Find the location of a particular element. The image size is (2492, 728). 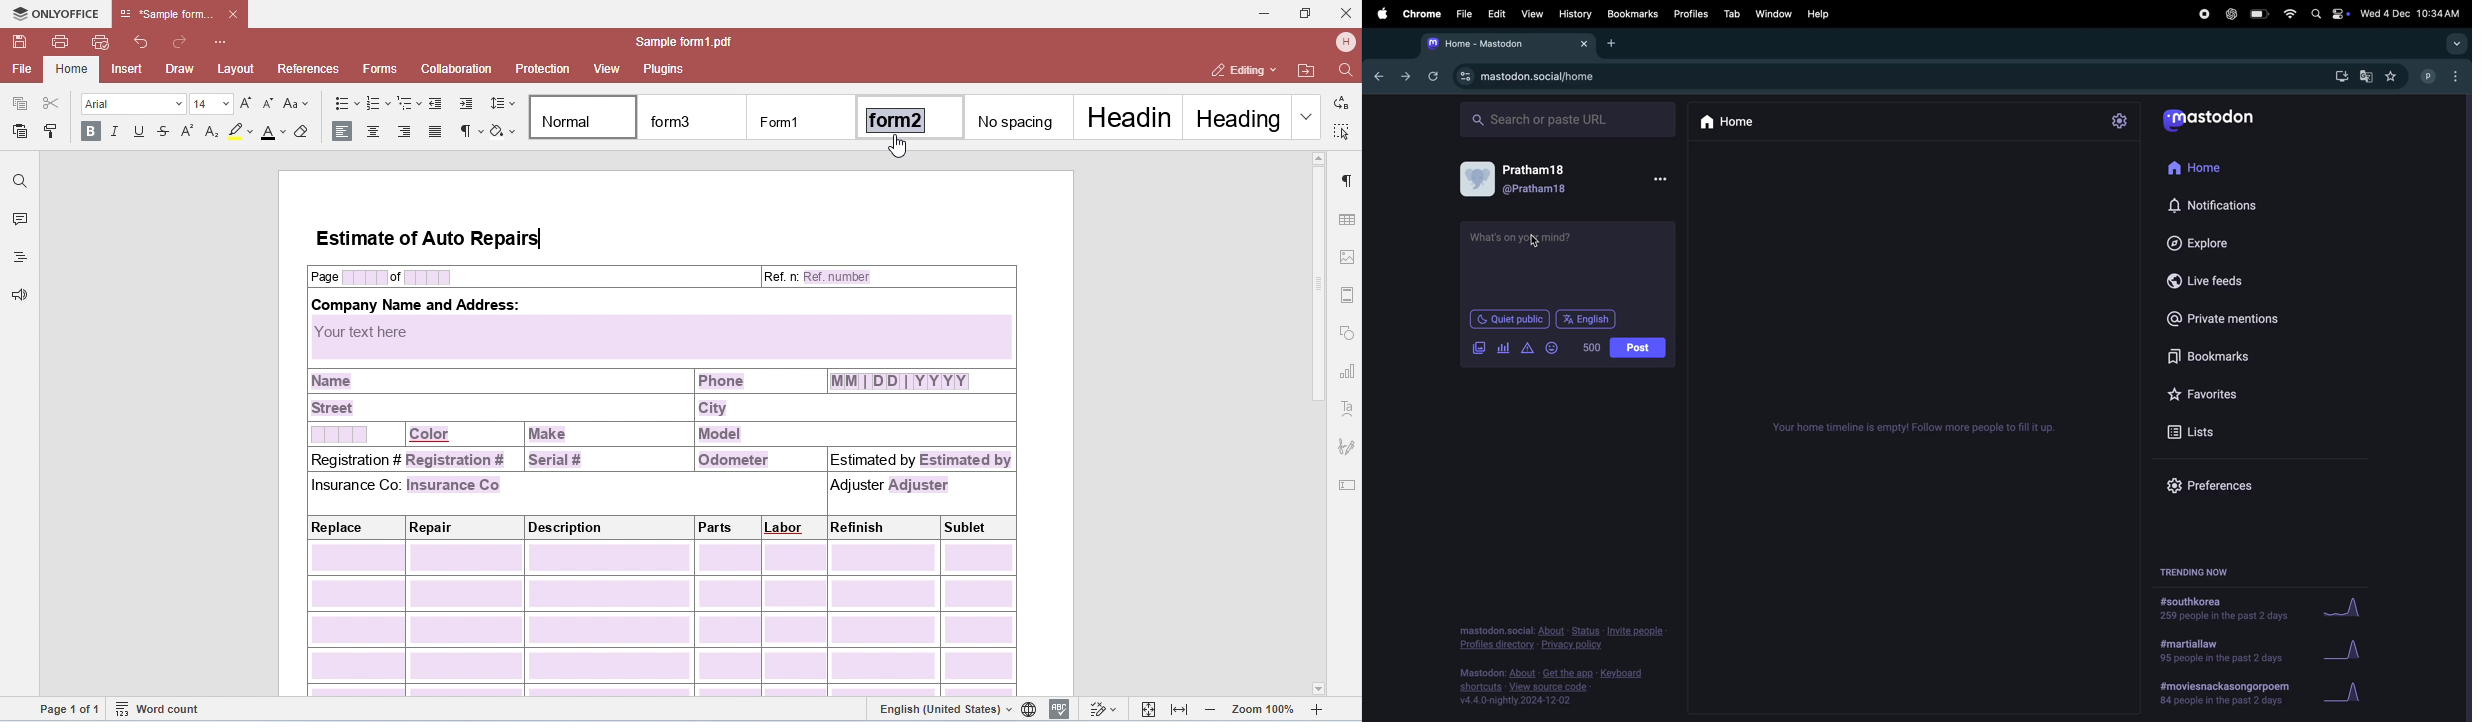

drop down is located at coordinates (2457, 44).